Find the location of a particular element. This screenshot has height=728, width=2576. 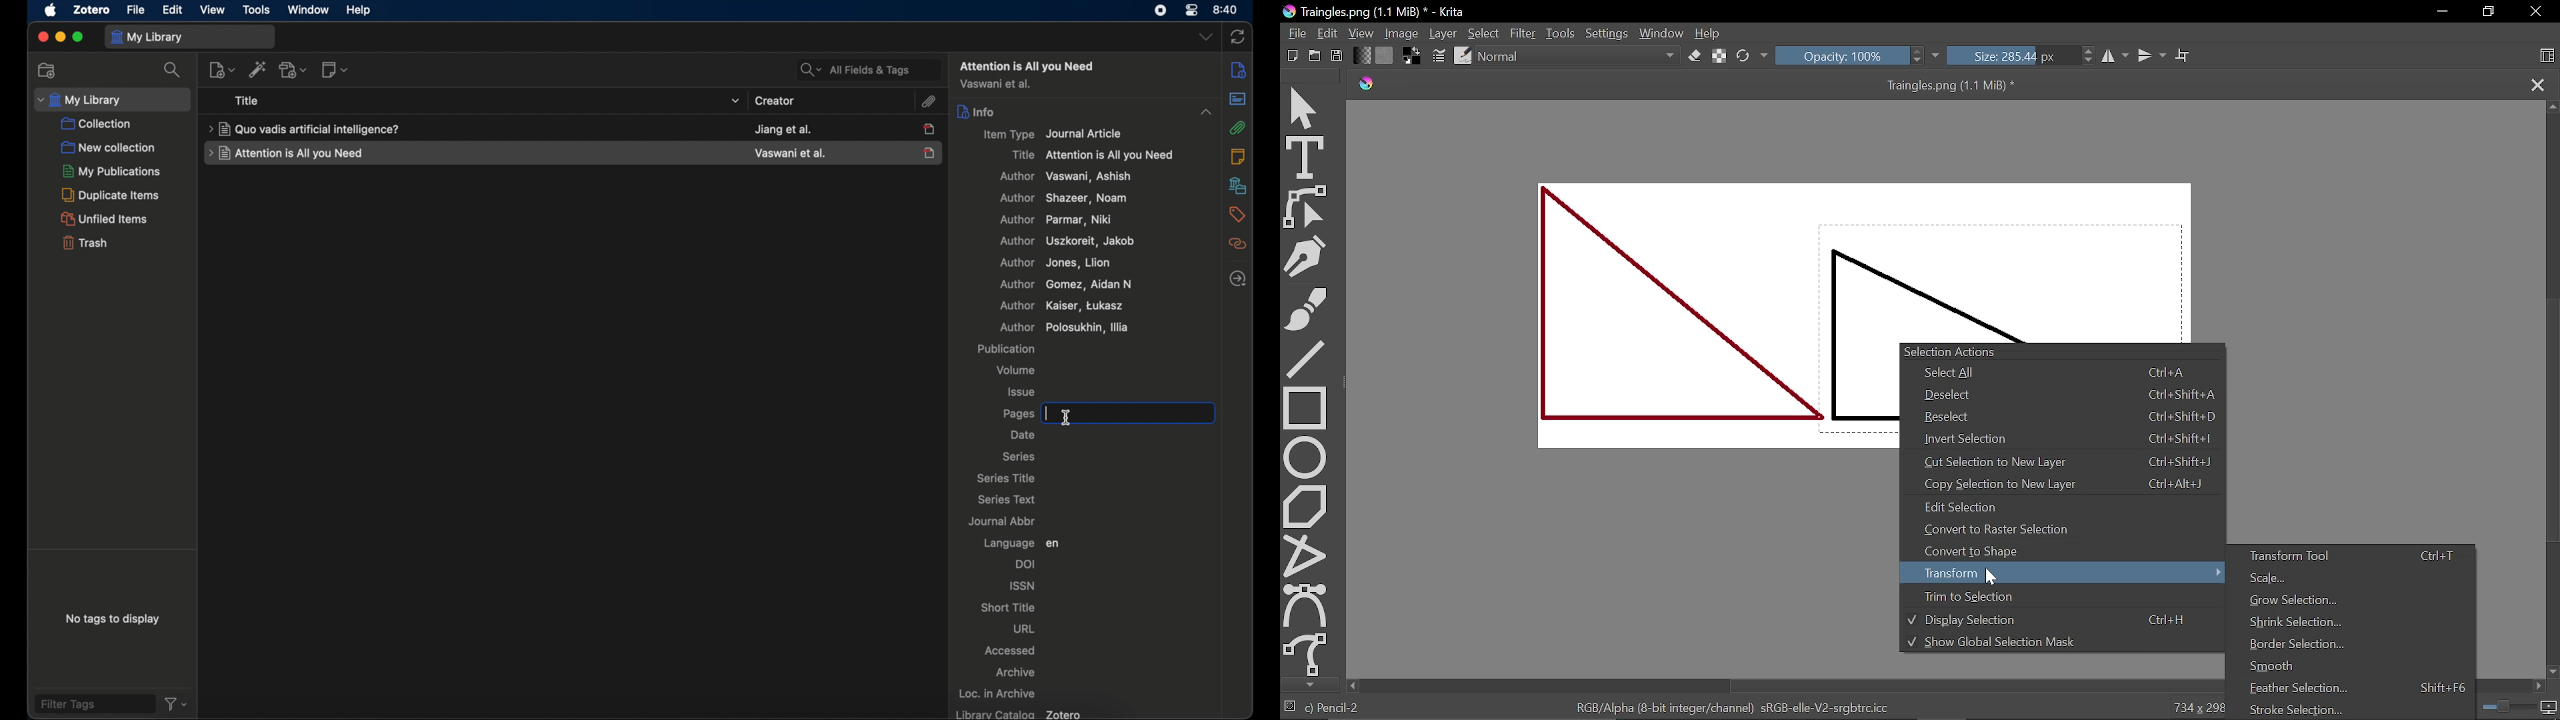

Restore down is located at coordinates (2487, 12).